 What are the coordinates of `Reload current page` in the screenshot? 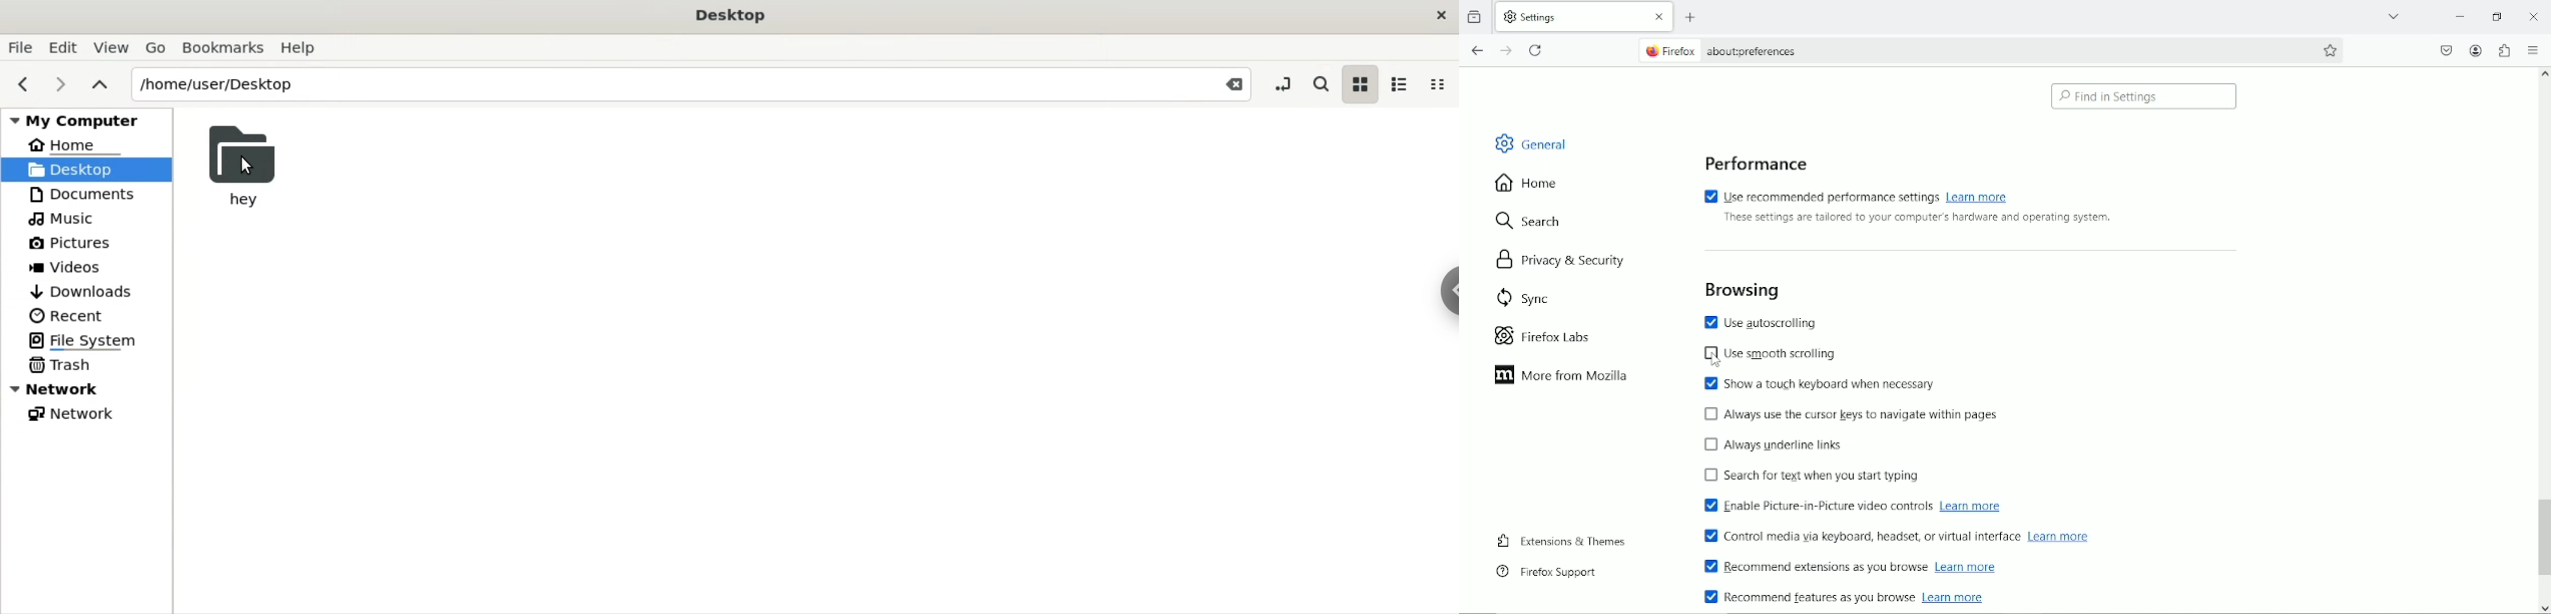 It's located at (1537, 50).